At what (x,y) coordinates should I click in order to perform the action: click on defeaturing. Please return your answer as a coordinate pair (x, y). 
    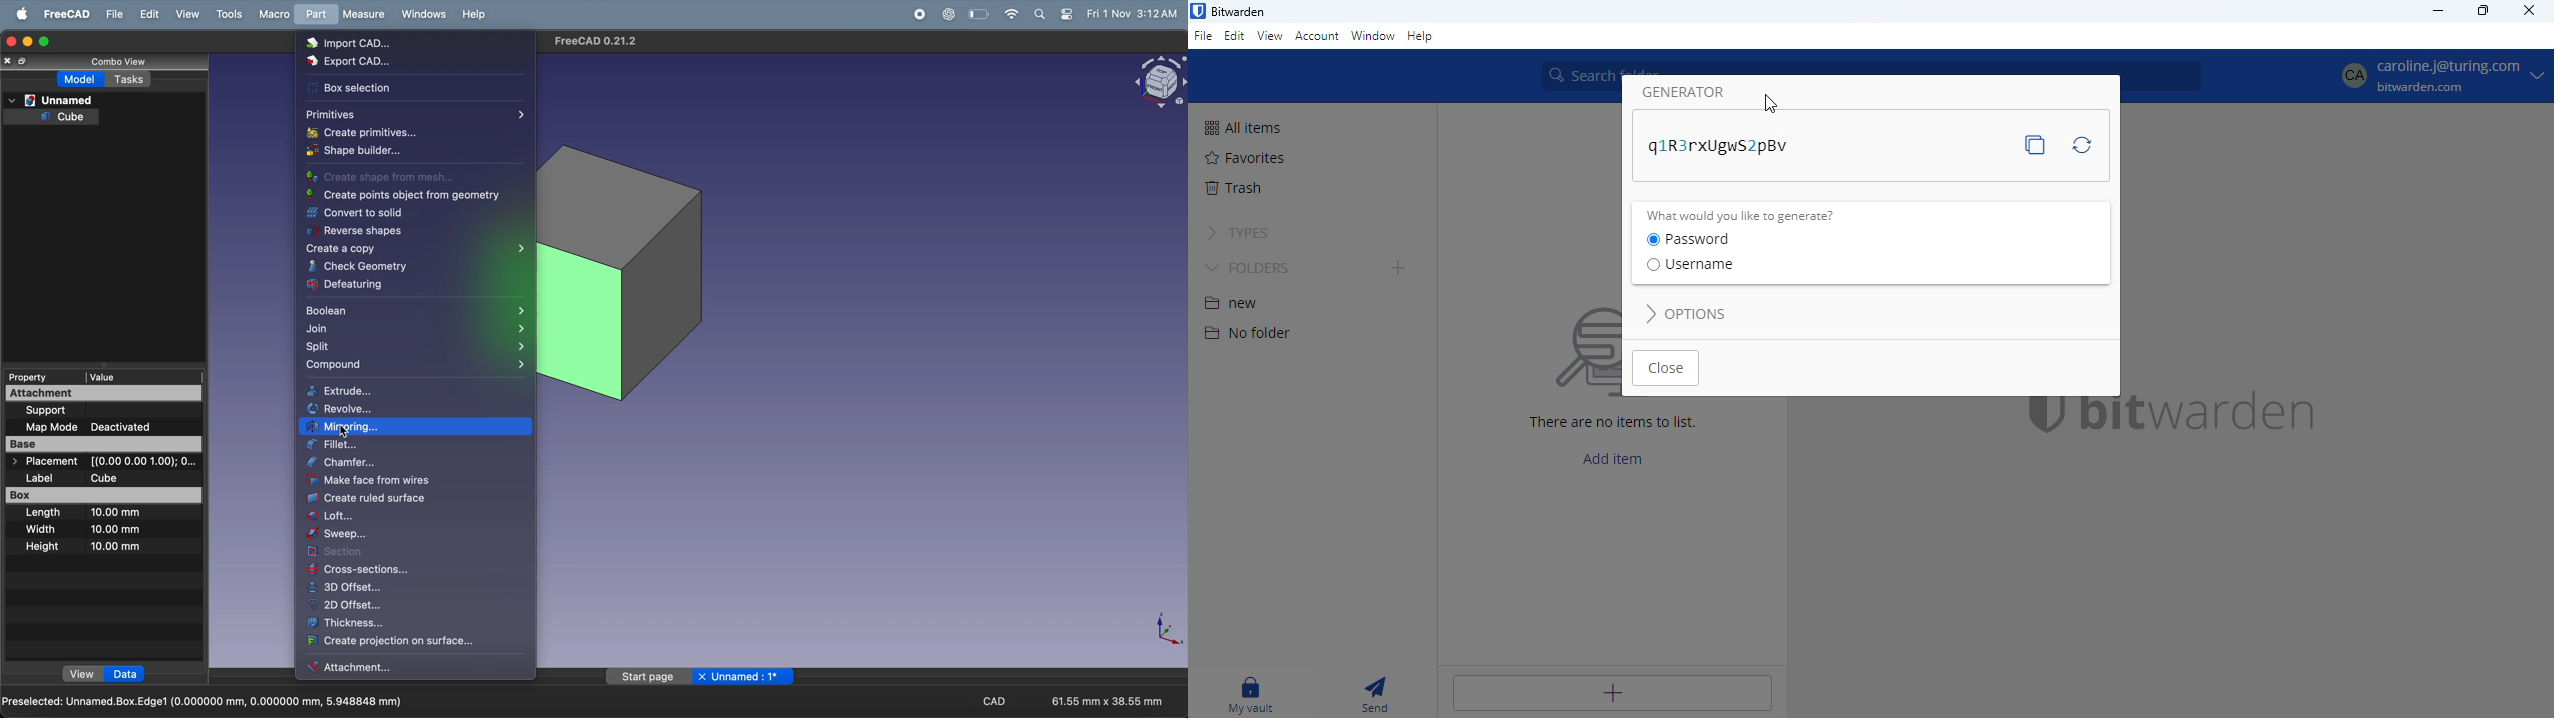
    Looking at the image, I should click on (390, 286).